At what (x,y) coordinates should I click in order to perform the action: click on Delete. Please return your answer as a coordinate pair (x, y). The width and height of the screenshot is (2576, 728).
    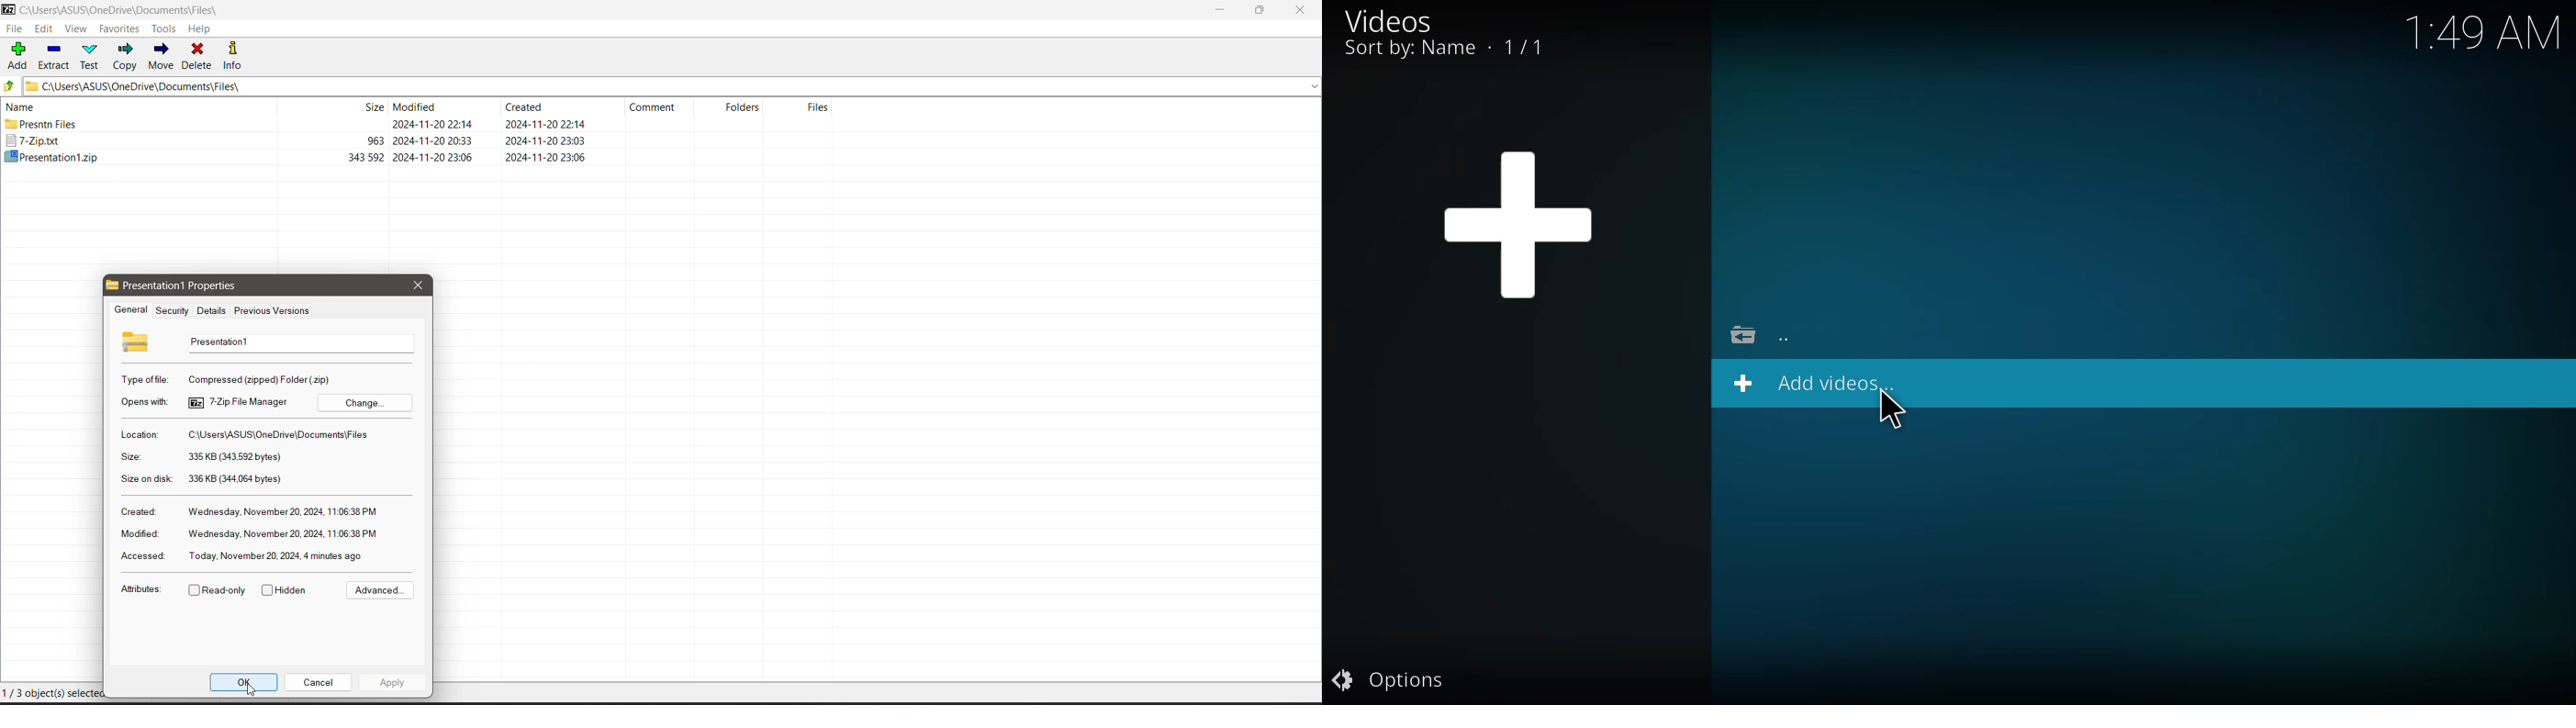
    Looking at the image, I should click on (198, 55).